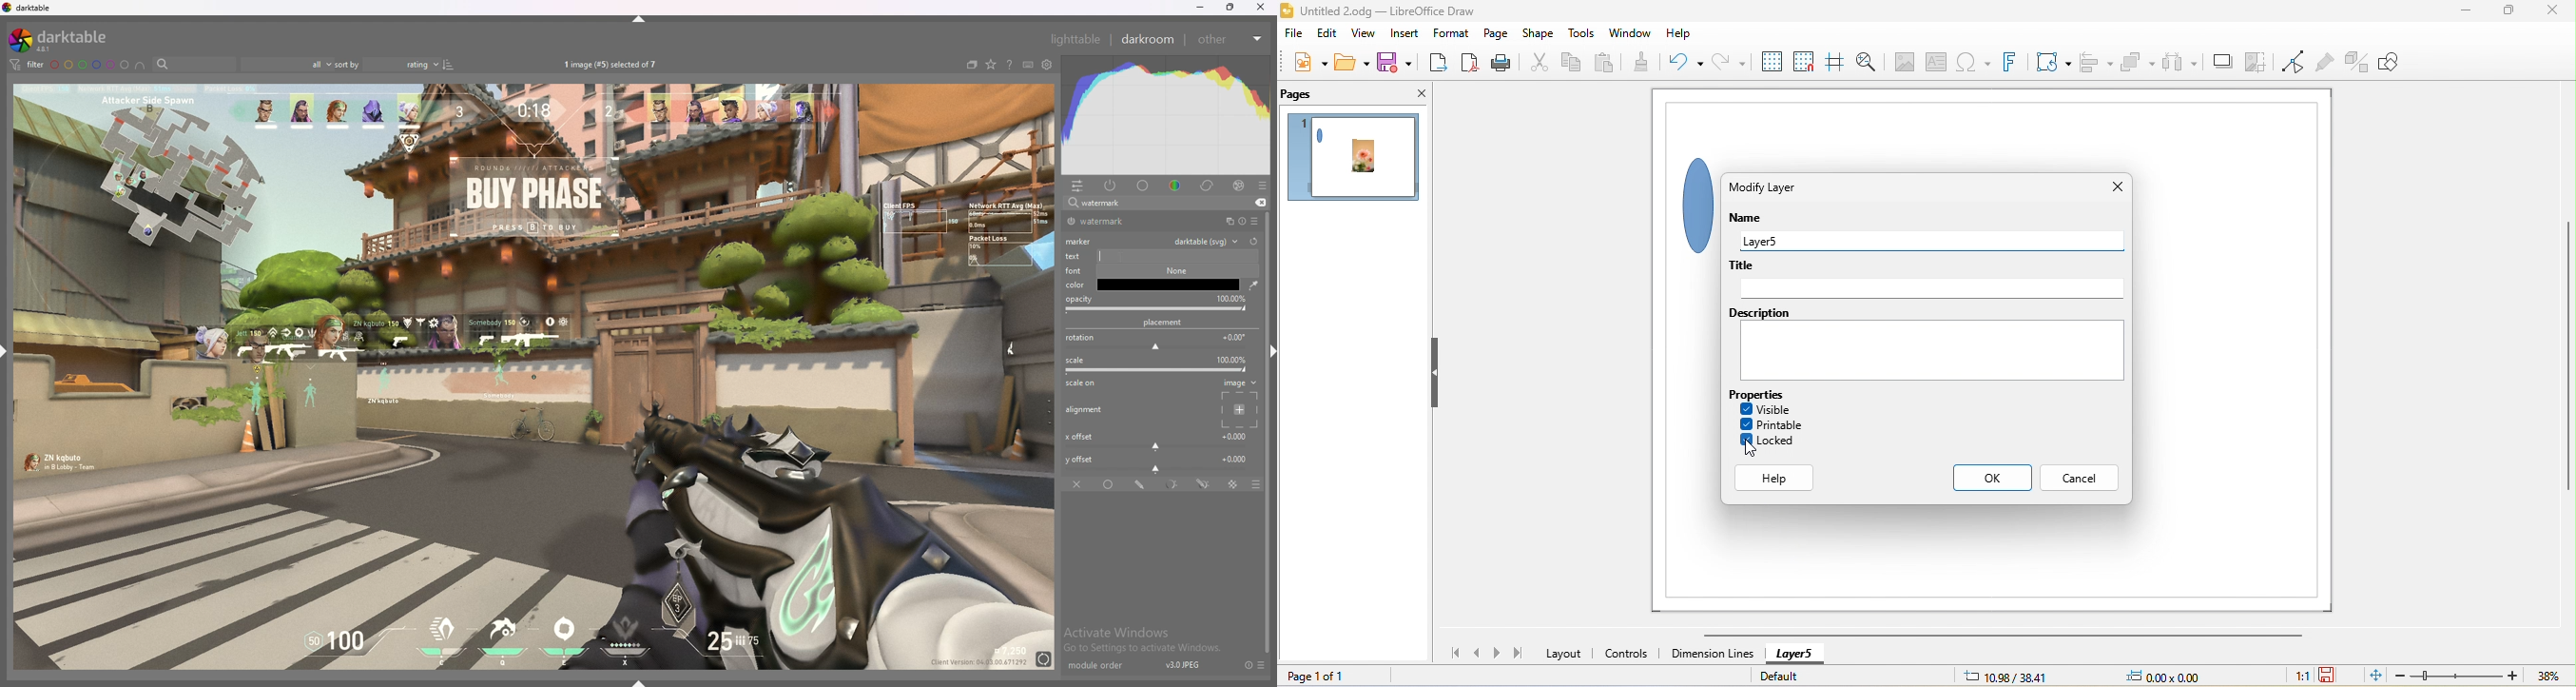 The height and width of the screenshot is (700, 2576). What do you see at coordinates (1508, 64) in the screenshot?
I see `print` at bounding box center [1508, 64].